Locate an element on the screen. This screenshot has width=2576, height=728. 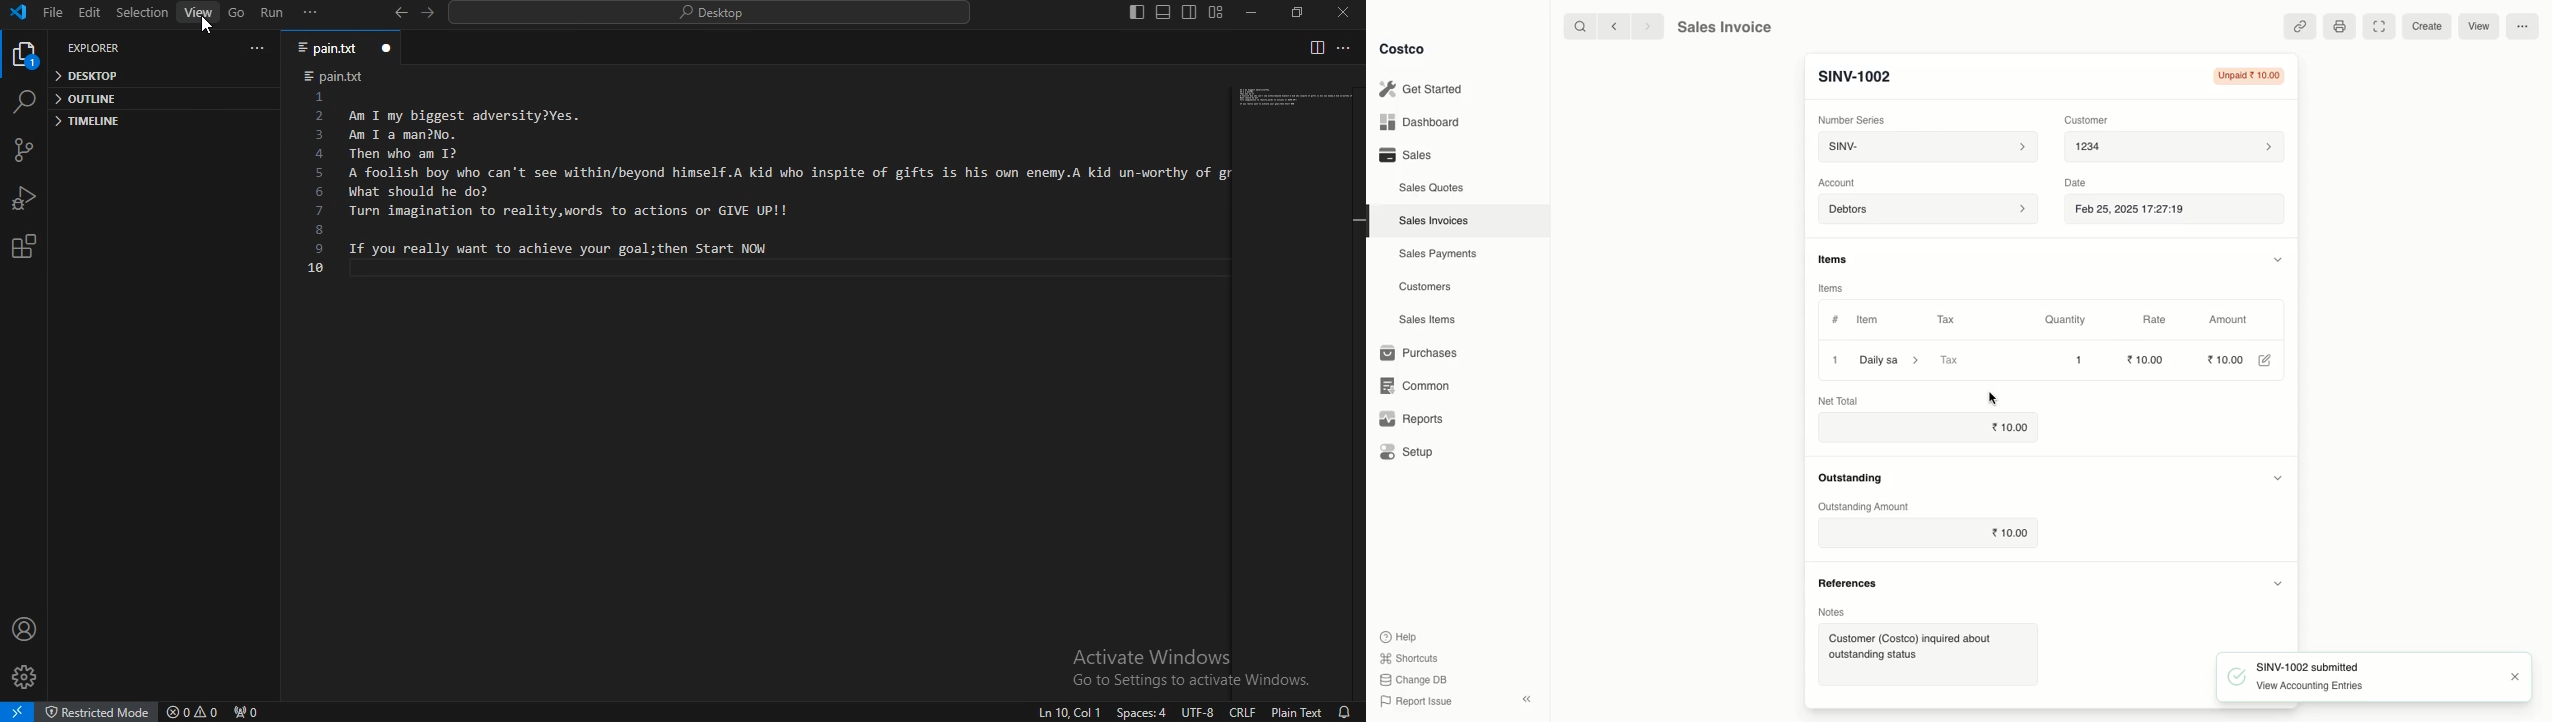
close is located at coordinates (1341, 12).